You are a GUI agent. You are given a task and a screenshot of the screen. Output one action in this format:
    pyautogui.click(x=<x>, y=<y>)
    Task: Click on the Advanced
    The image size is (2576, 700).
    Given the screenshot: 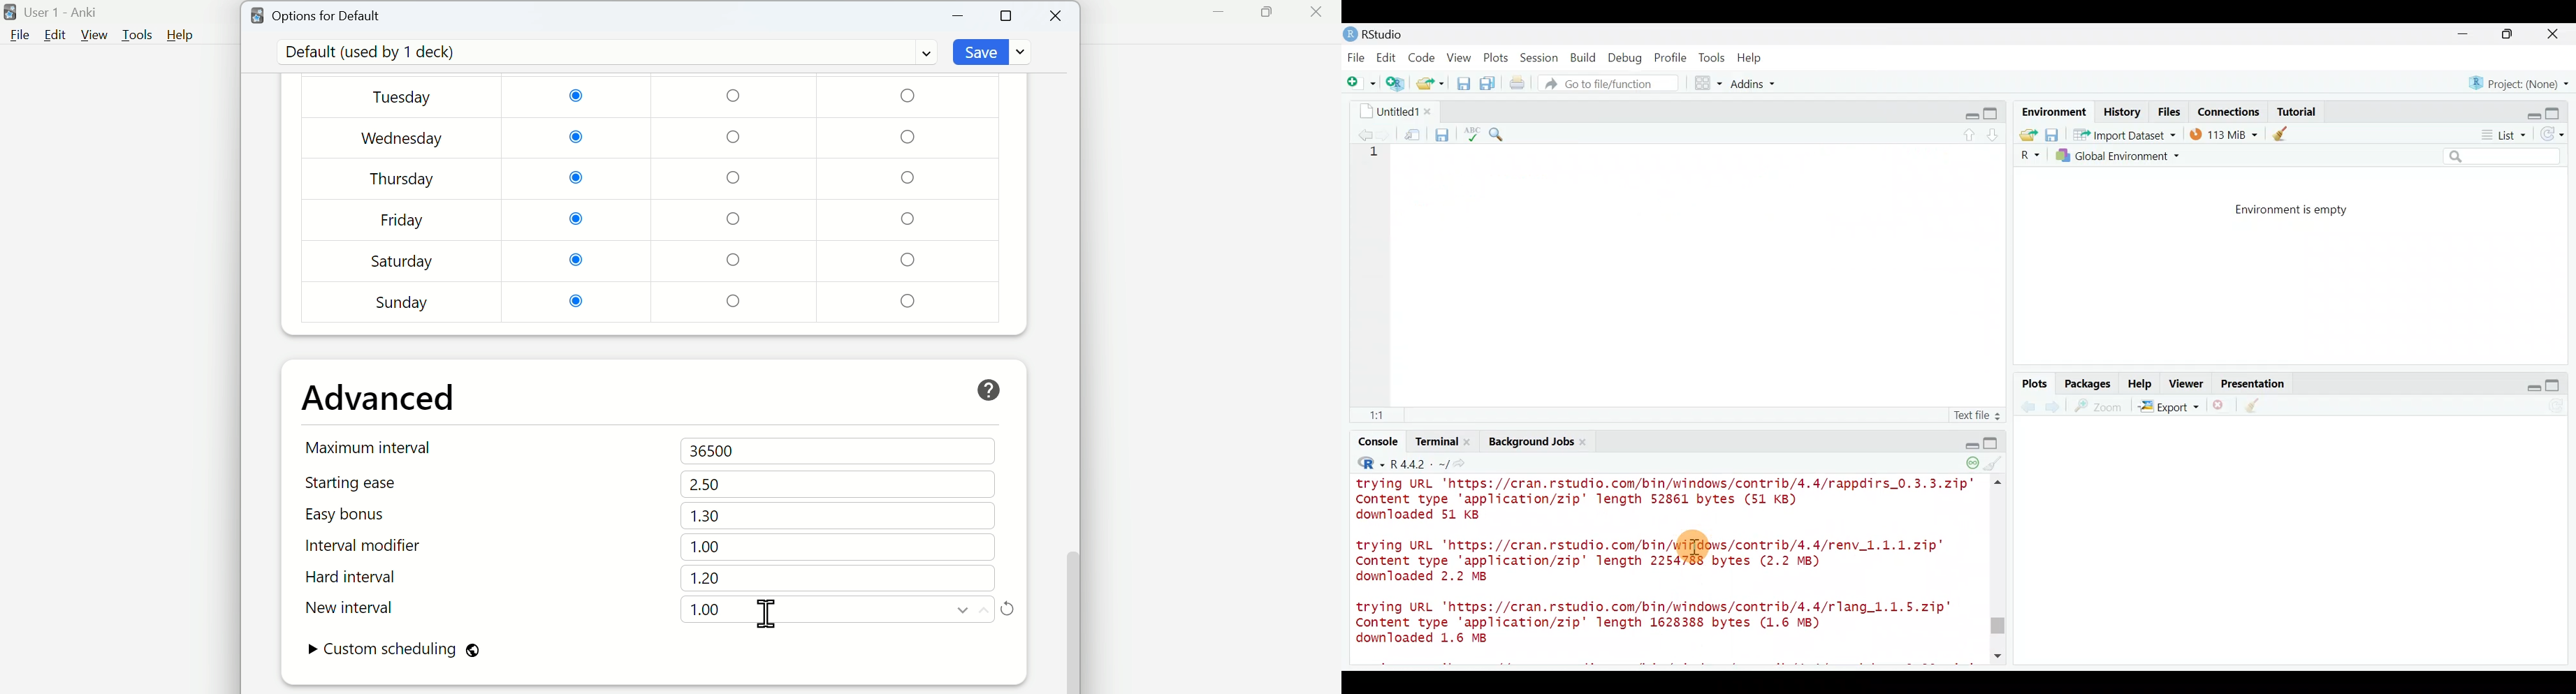 What is the action you would take?
    pyautogui.click(x=379, y=398)
    